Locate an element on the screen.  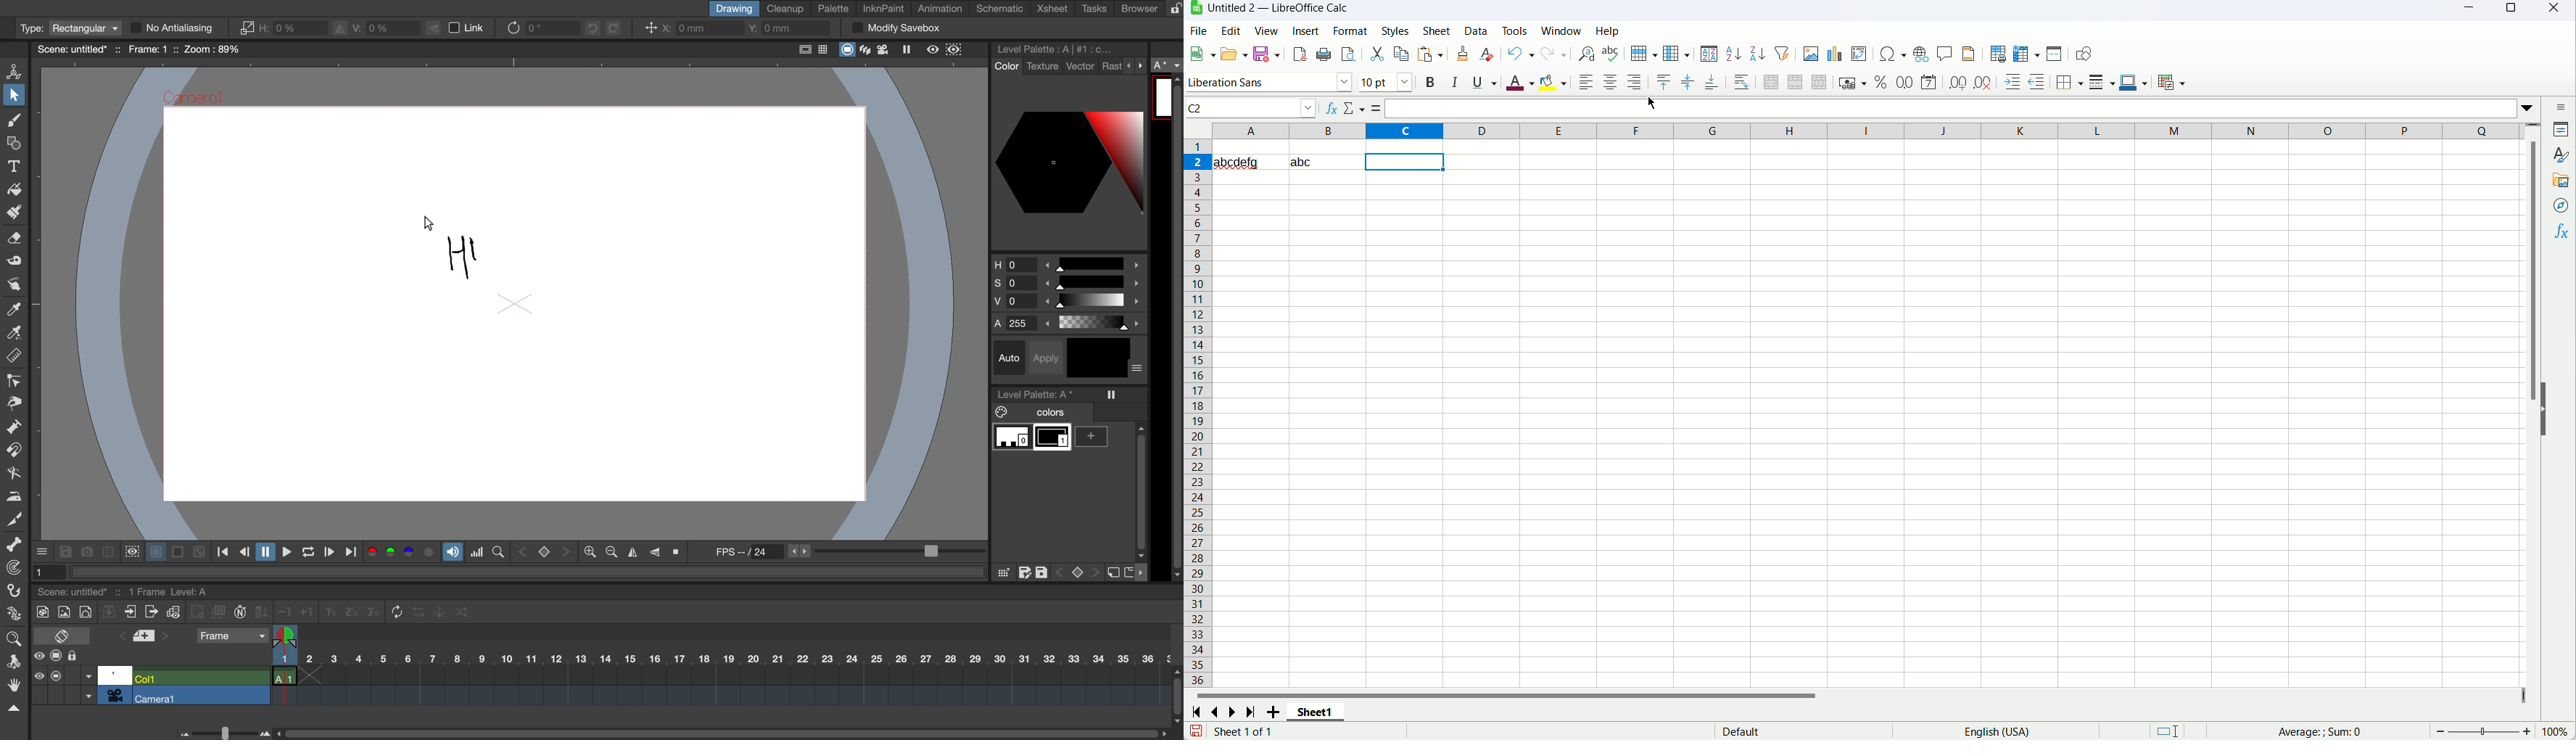
apply is located at coordinates (1049, 356).